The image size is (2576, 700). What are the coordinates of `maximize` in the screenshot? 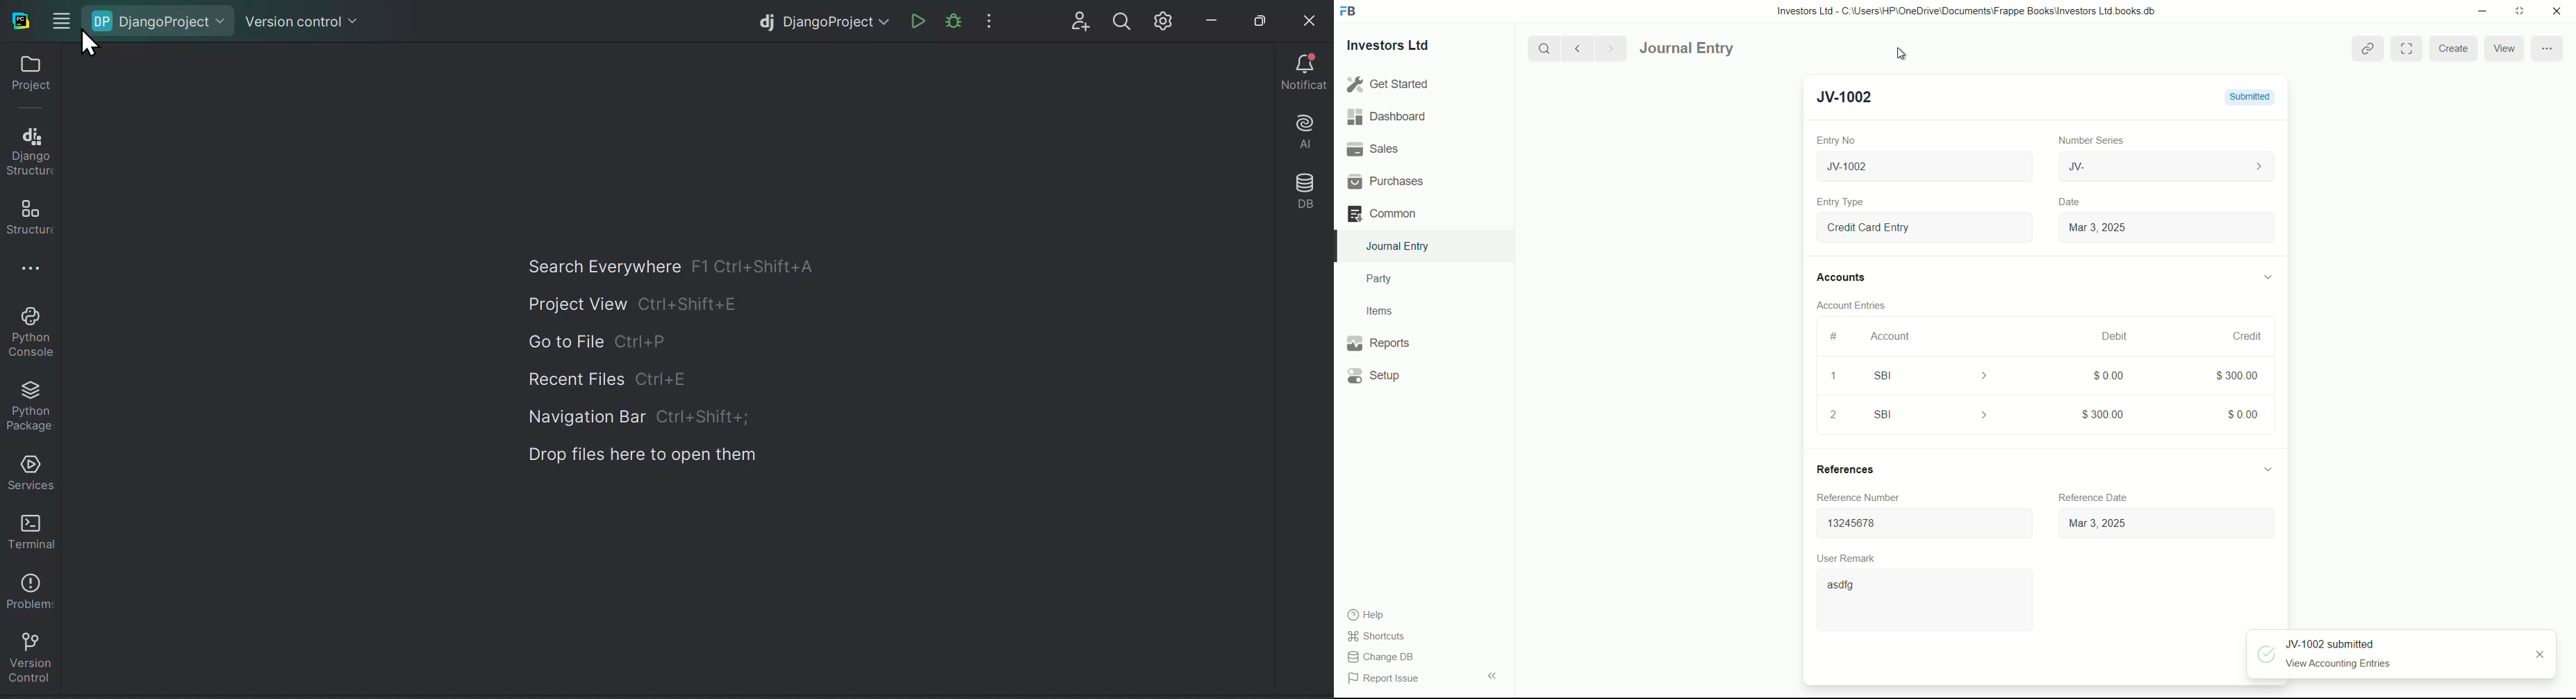 It's located at (2519, 10).